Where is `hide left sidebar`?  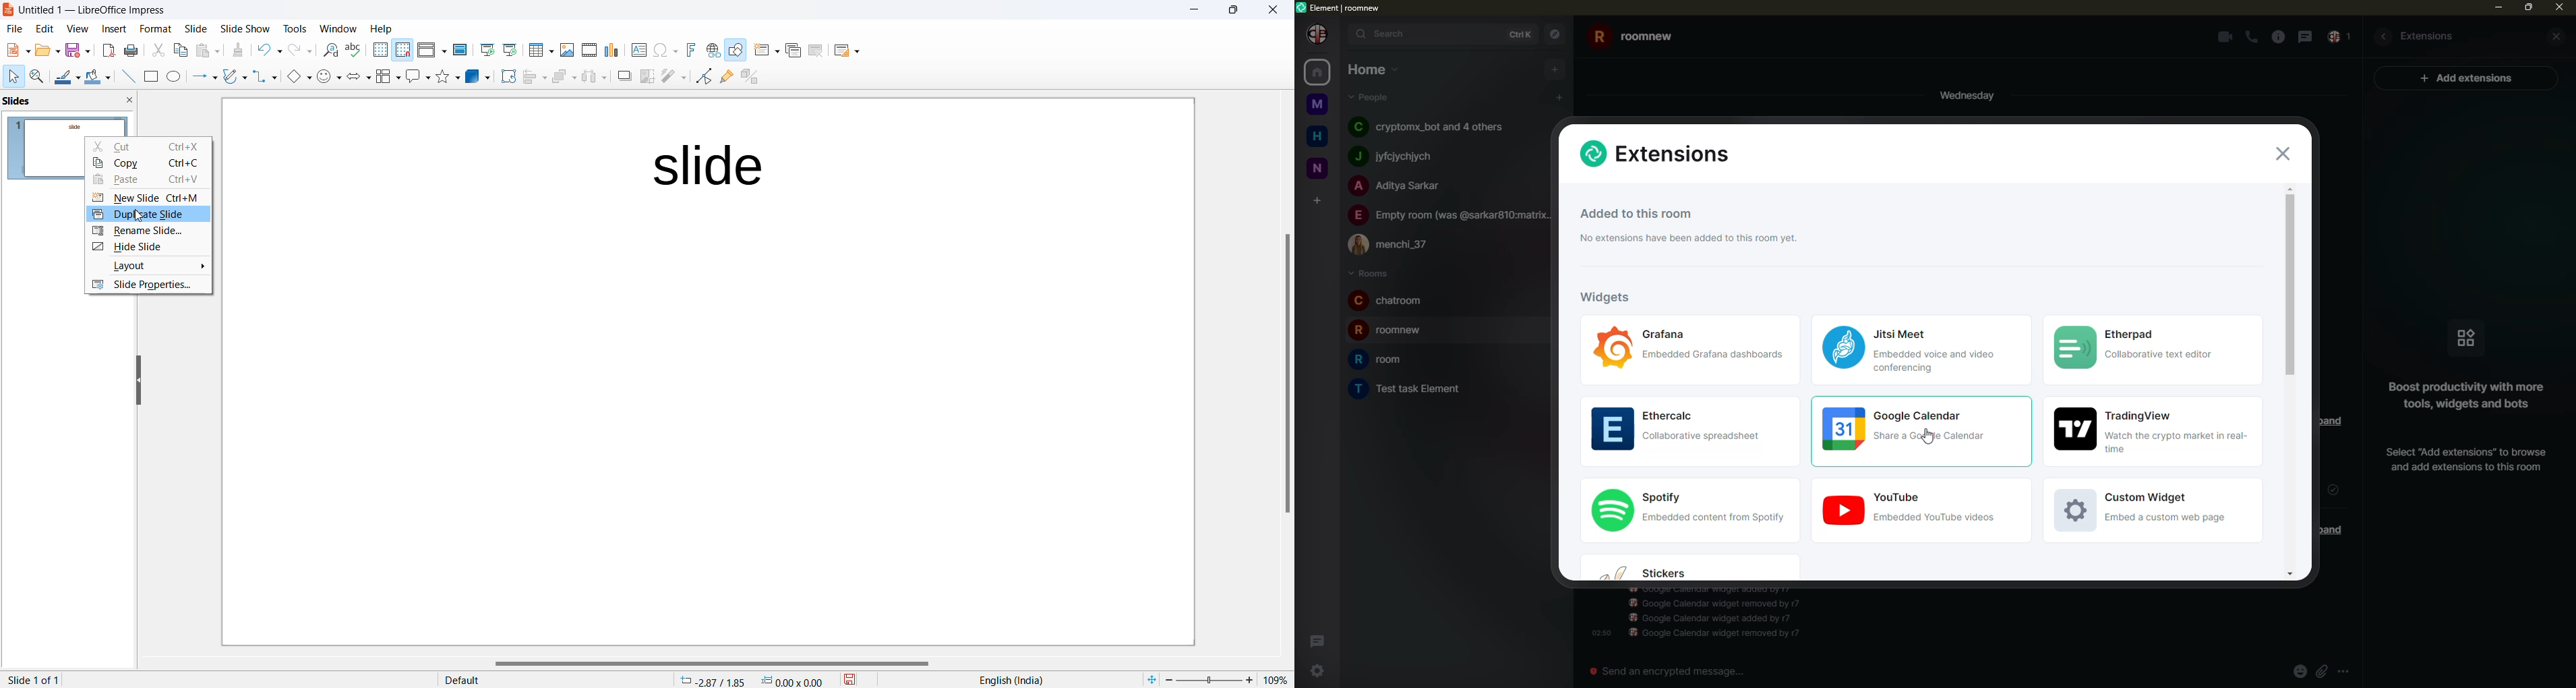 hide left sidebar is located at coordinates (140, 379).